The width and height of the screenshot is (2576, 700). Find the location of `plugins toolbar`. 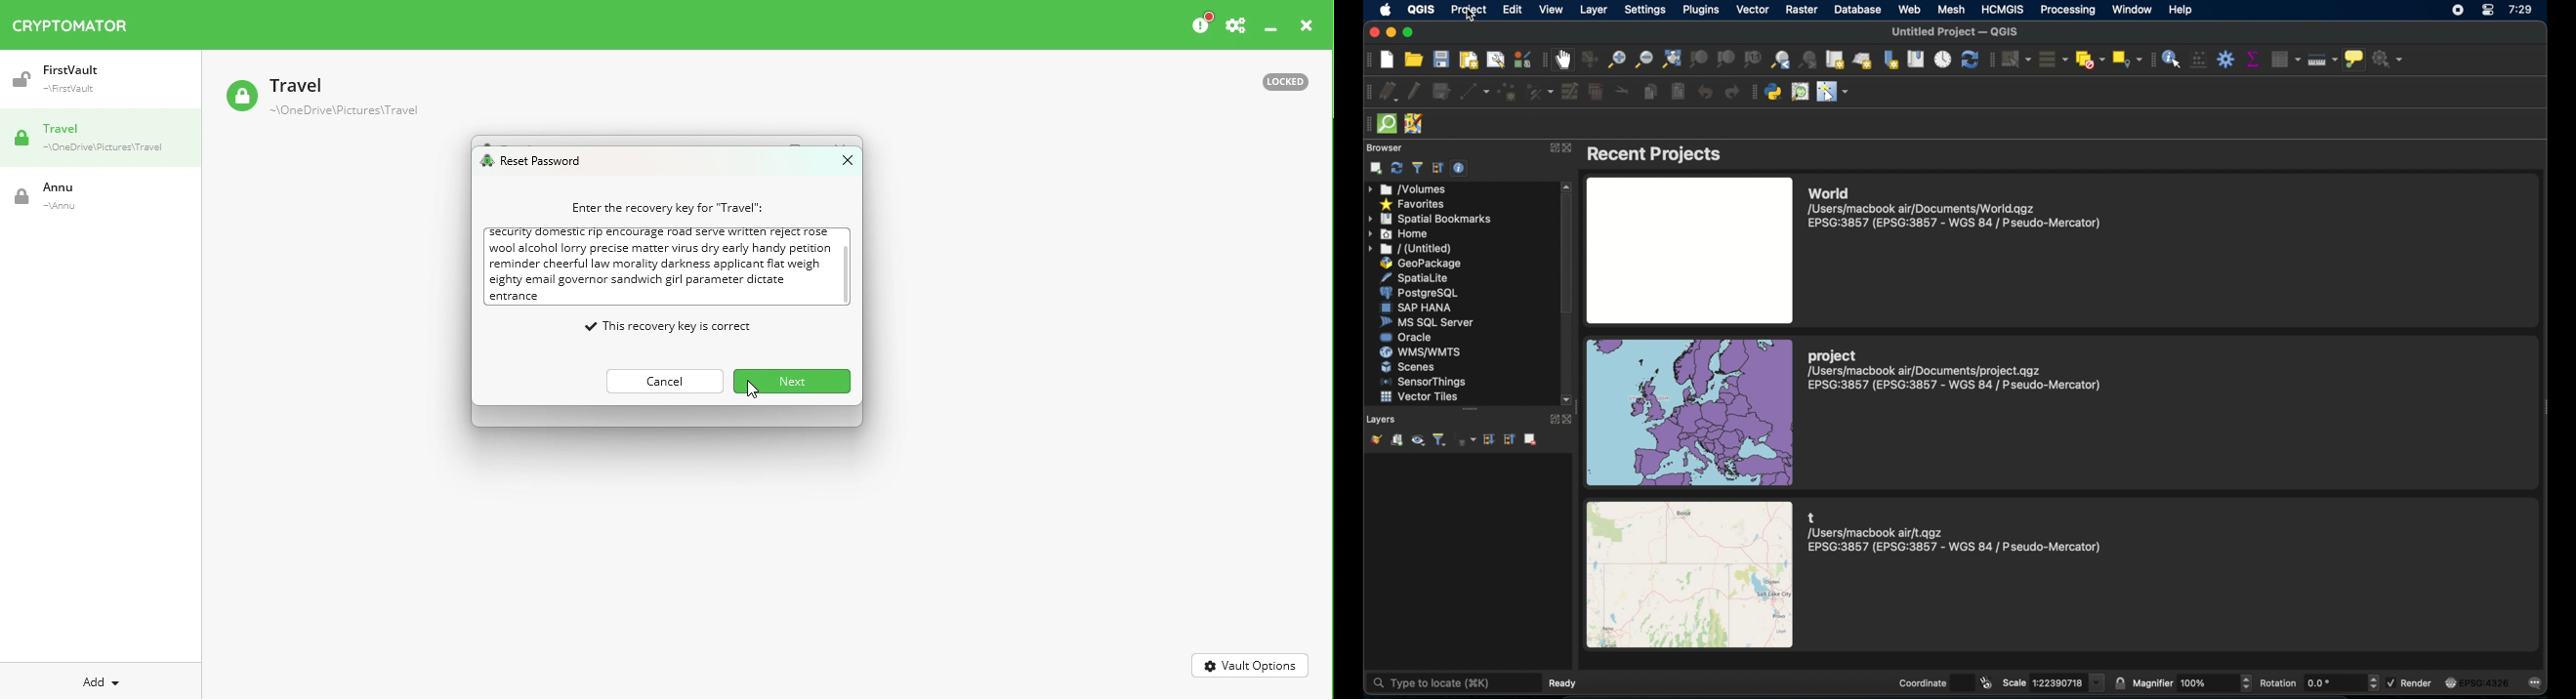

plugins toolbar is located at coordinates (1753, 92).